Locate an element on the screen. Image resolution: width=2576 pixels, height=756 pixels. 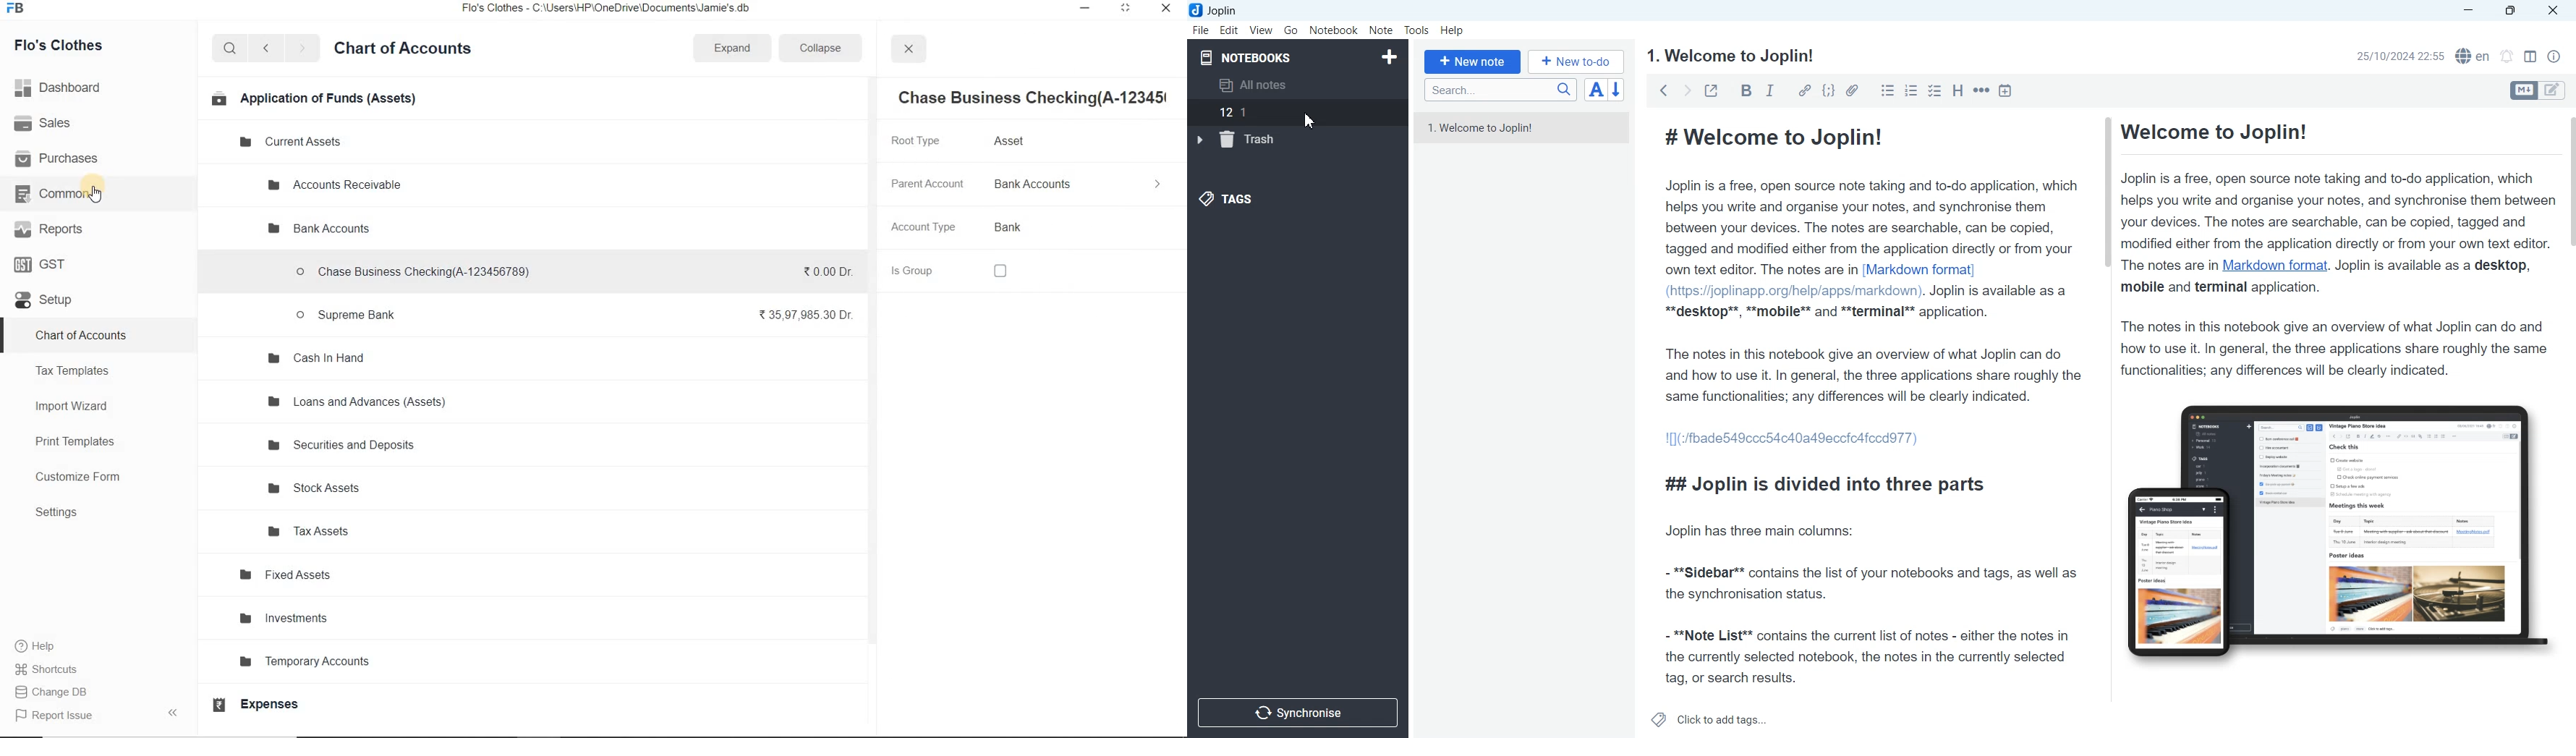
Close is located at coordinates (2551, 11).